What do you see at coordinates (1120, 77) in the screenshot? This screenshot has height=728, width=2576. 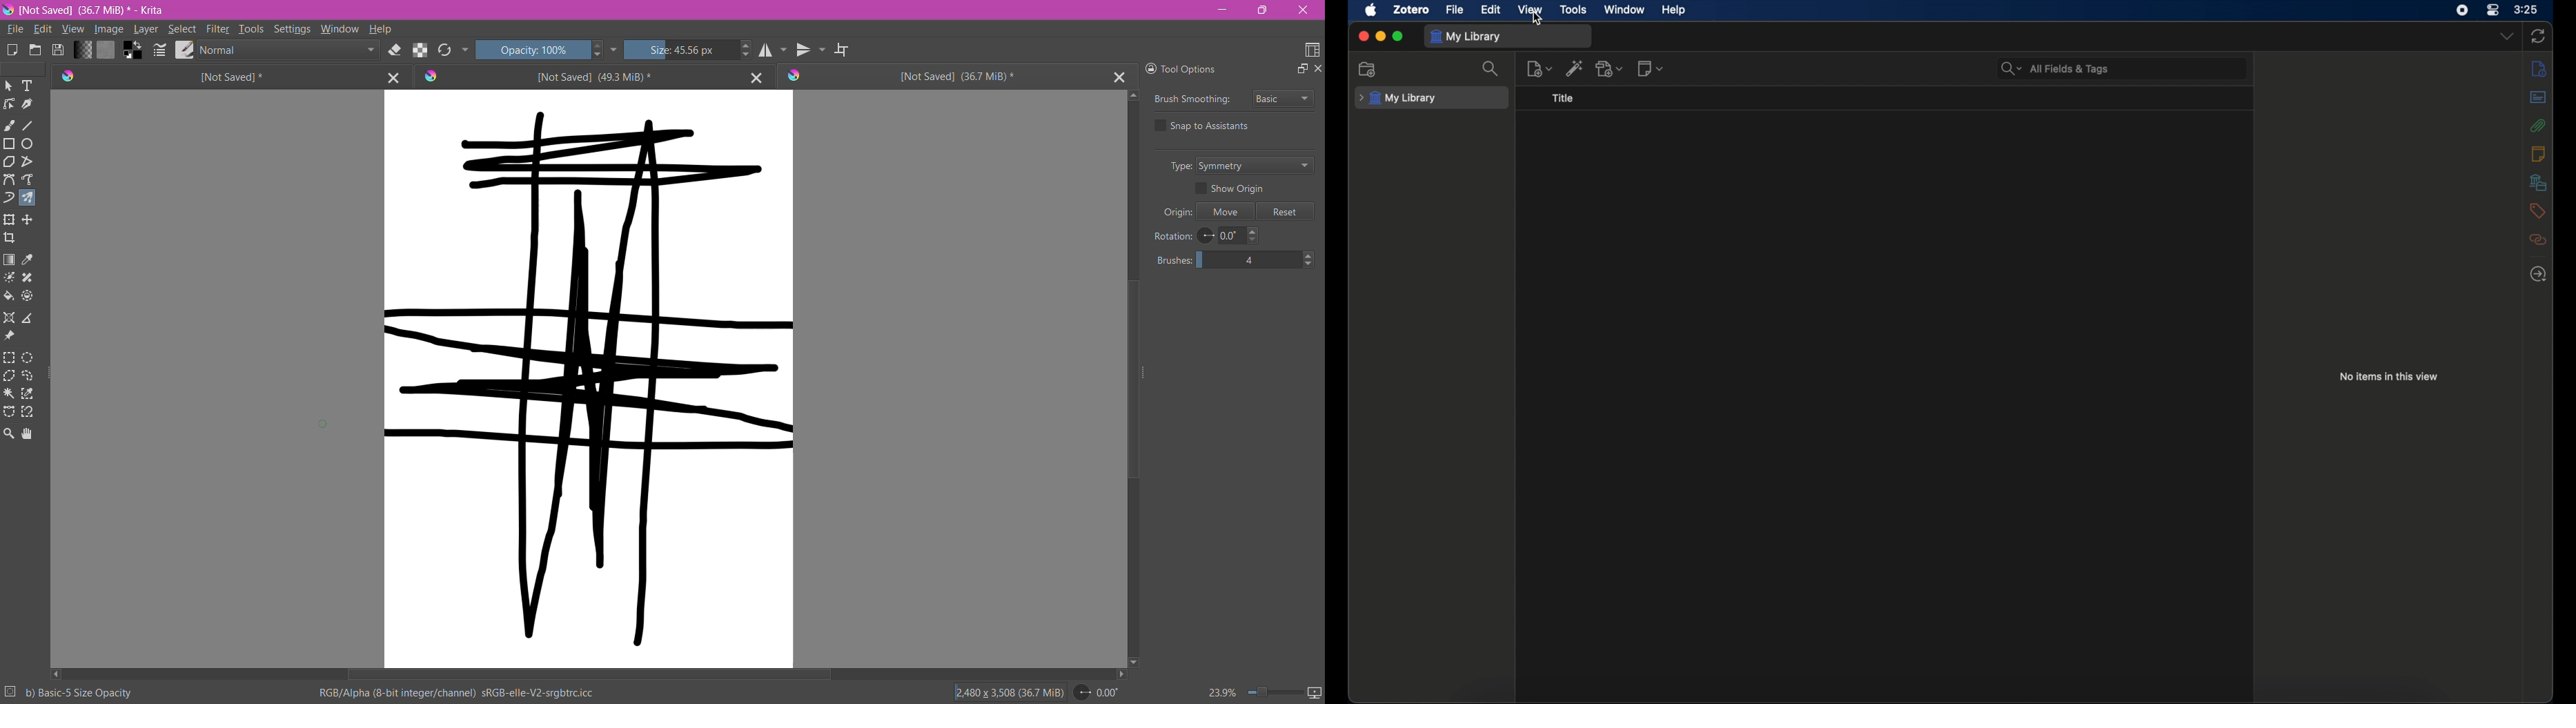 I see `Close Tab` at bounding box center [1120, 77].